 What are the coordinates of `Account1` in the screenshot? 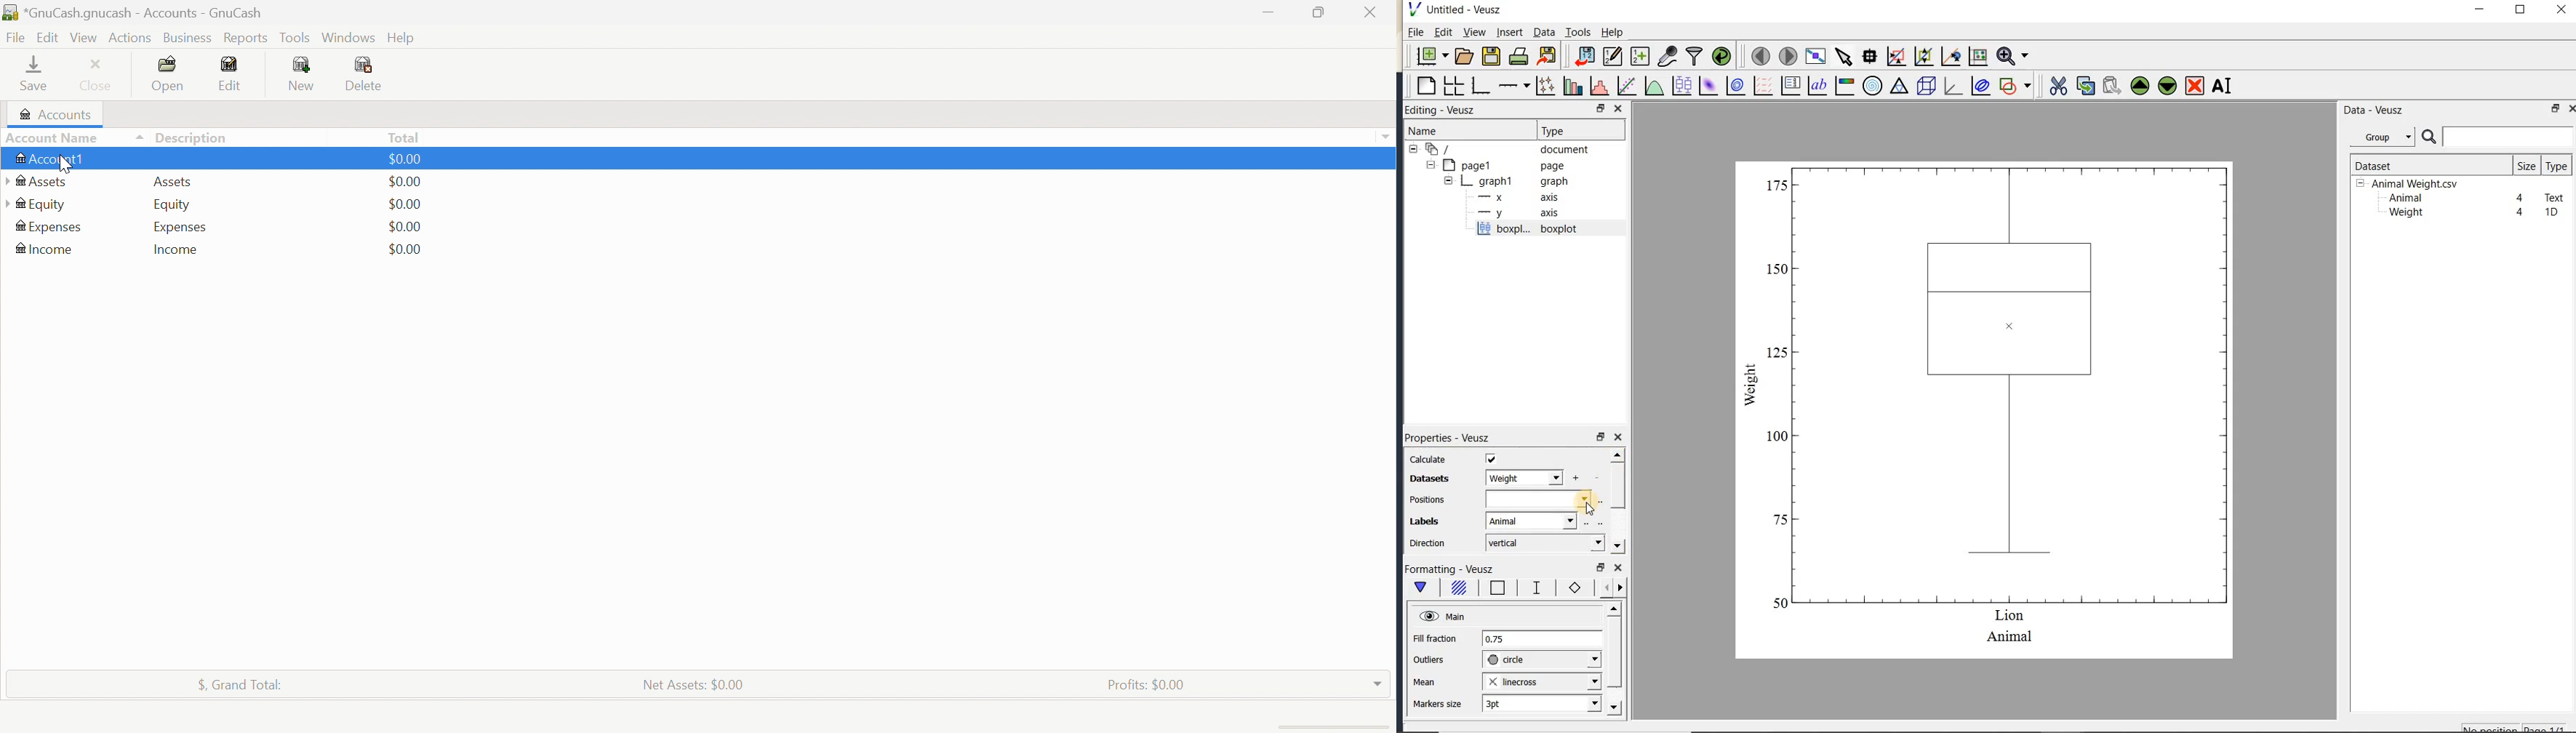 It's located at (52, 160).